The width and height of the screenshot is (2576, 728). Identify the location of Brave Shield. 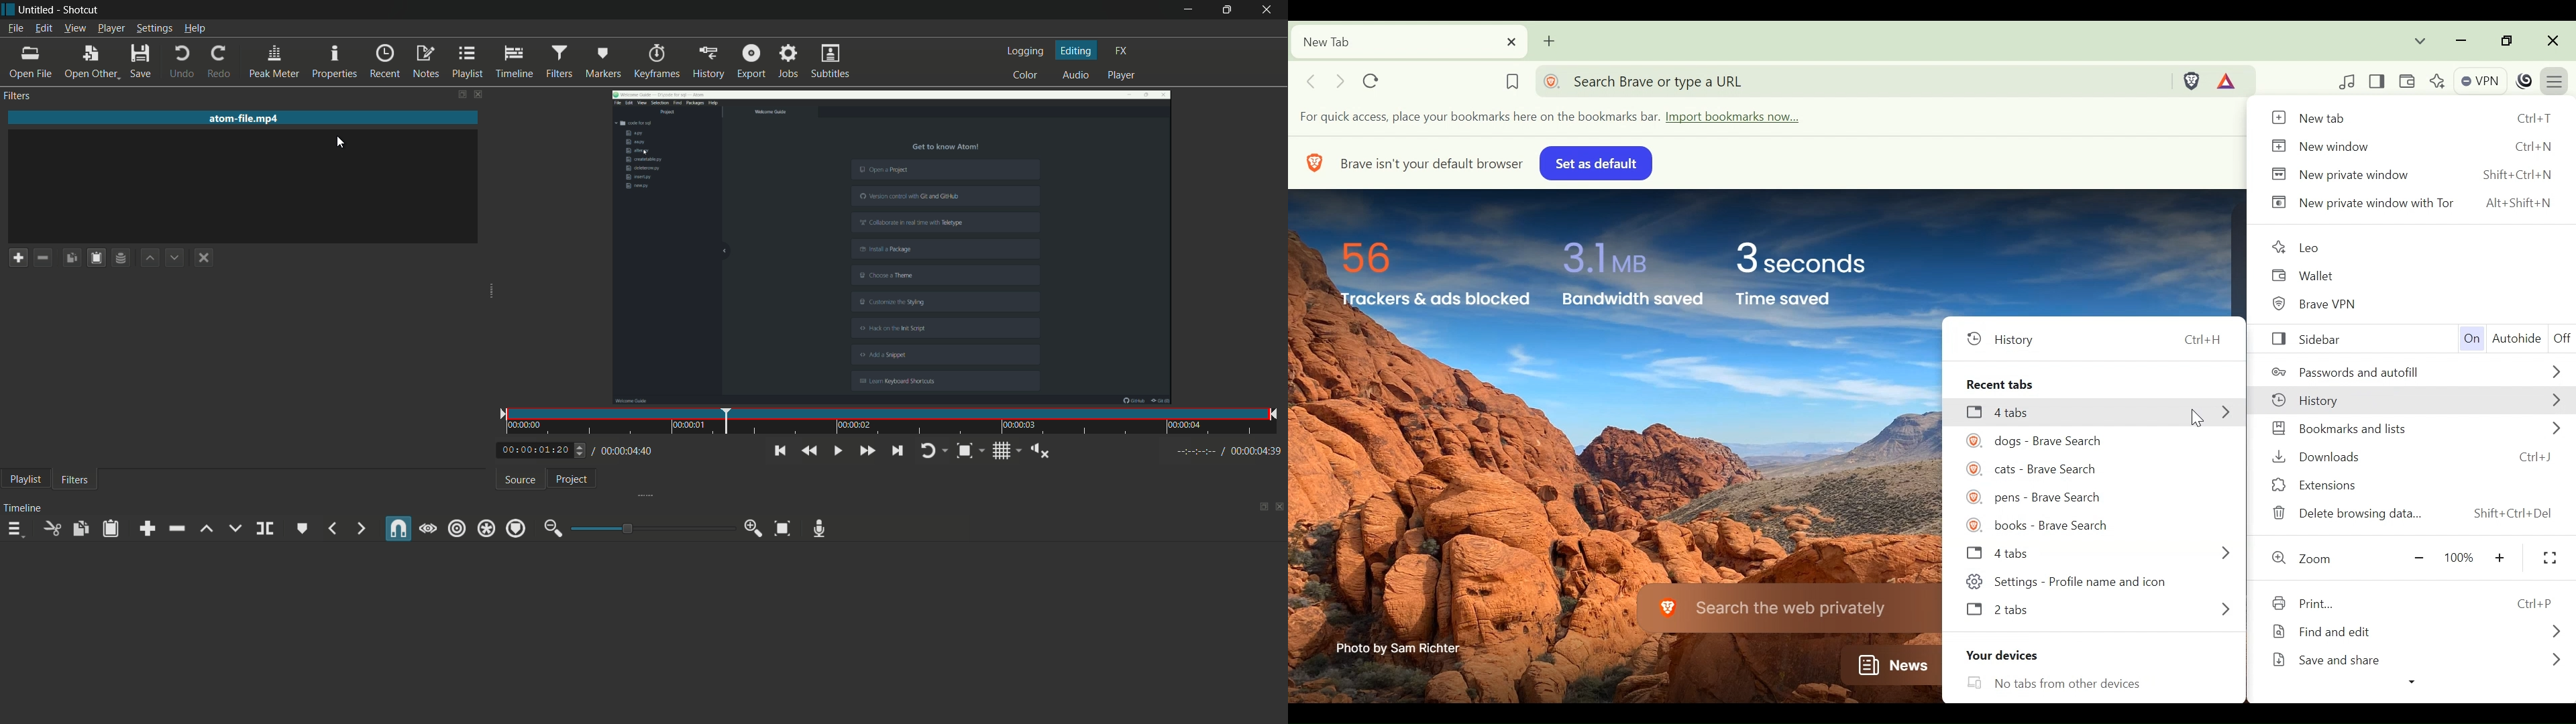
(2193, 80).